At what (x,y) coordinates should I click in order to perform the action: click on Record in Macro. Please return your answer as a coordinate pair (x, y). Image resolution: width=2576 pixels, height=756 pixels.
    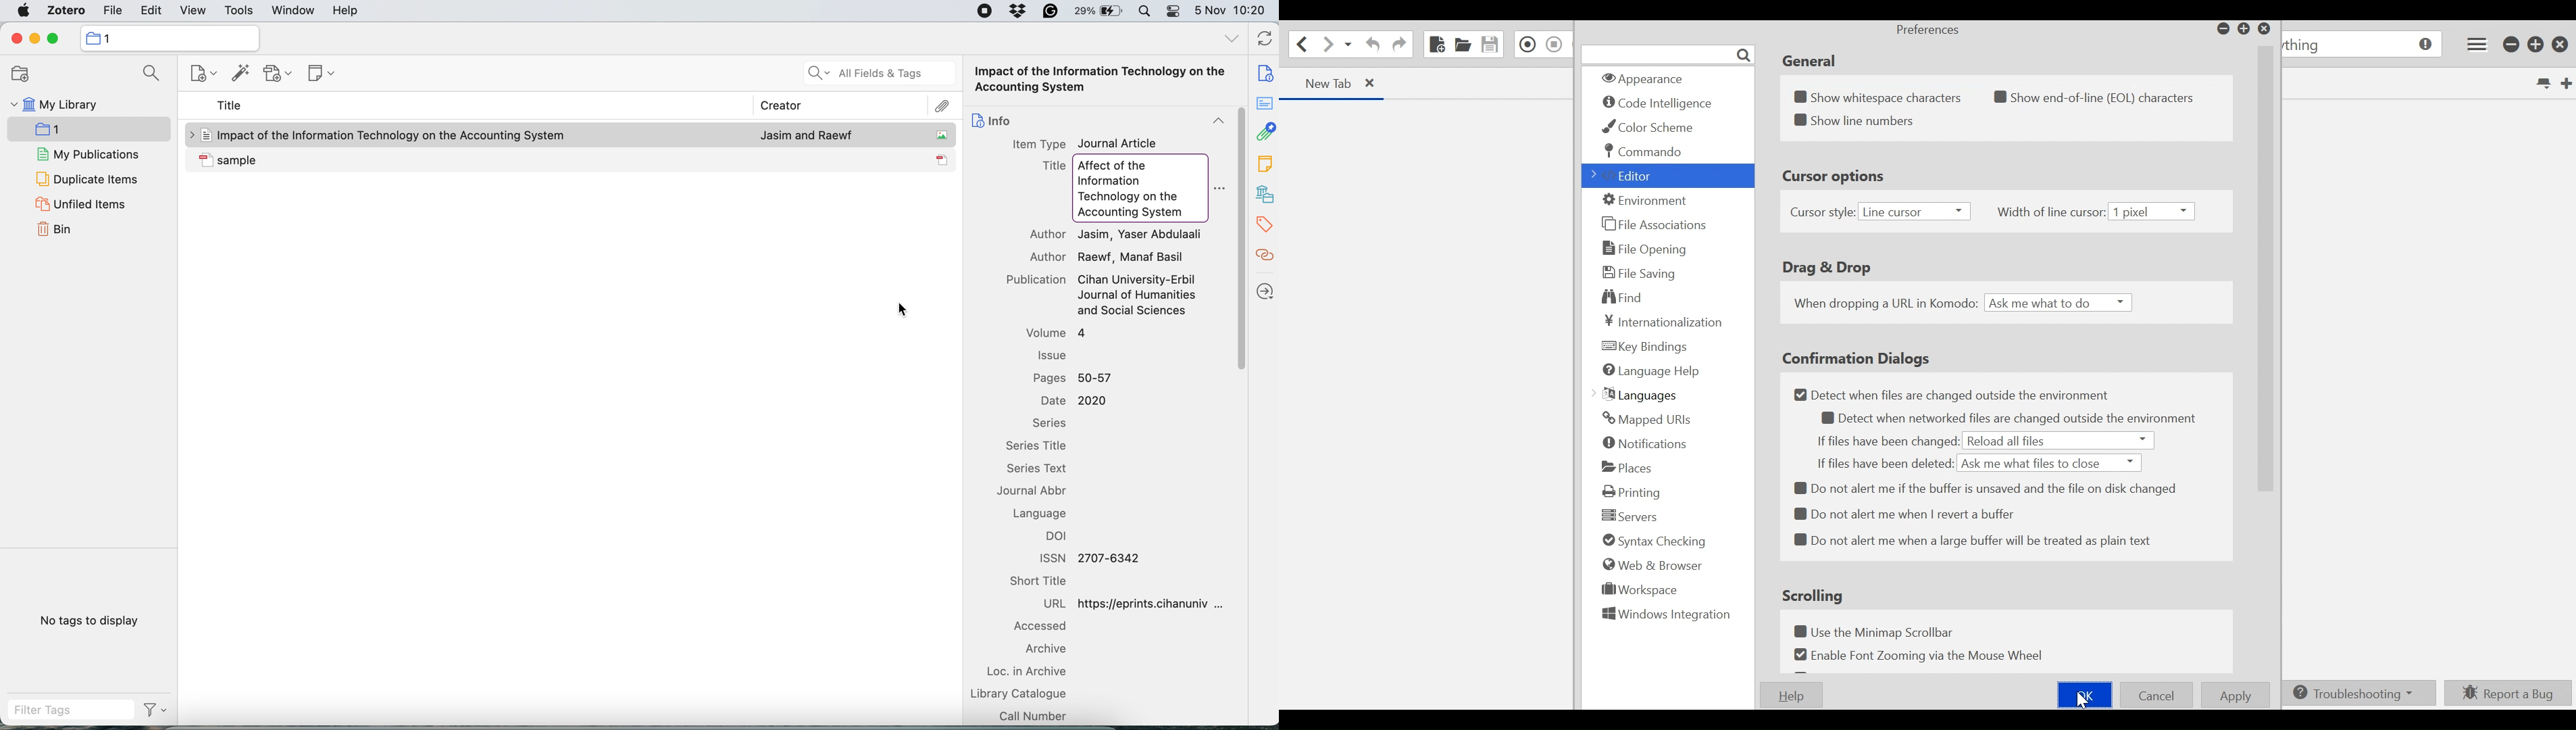
    Looking at the image, I should click on (1525, 45).